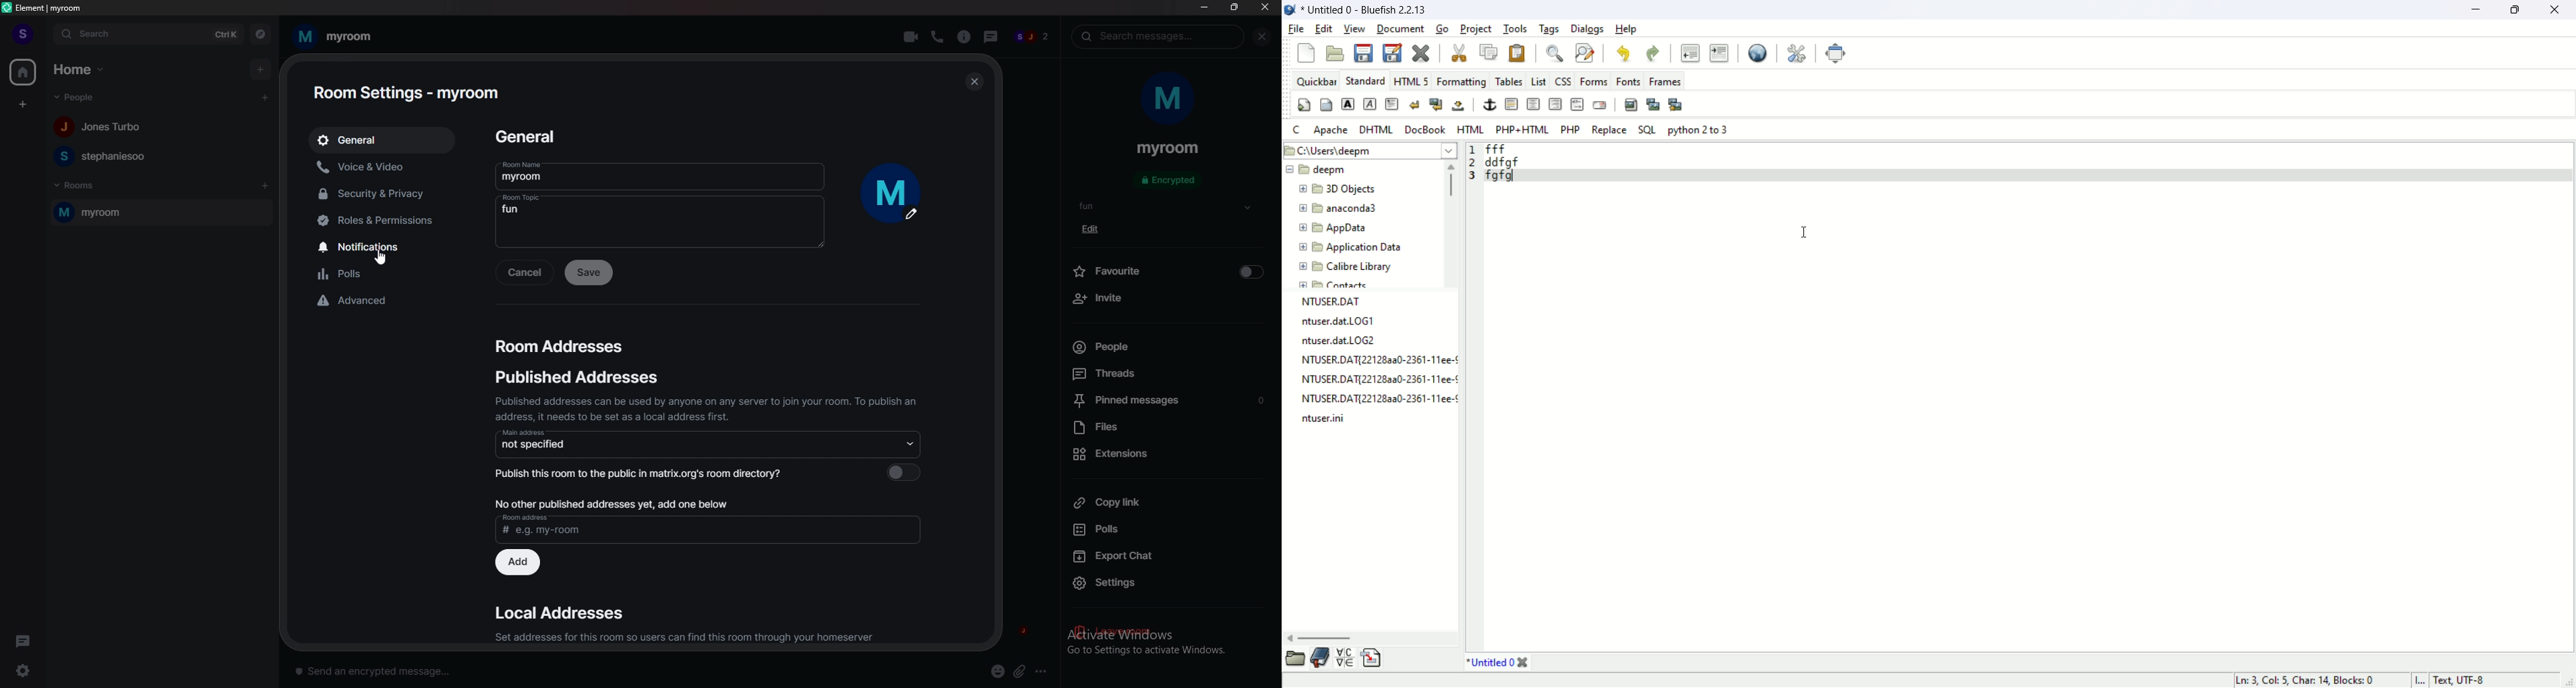 This screenshot has height=700, width=2576. Describe the element at coordinates (1592, 81) in the screenshot. I see `forms` at that location.